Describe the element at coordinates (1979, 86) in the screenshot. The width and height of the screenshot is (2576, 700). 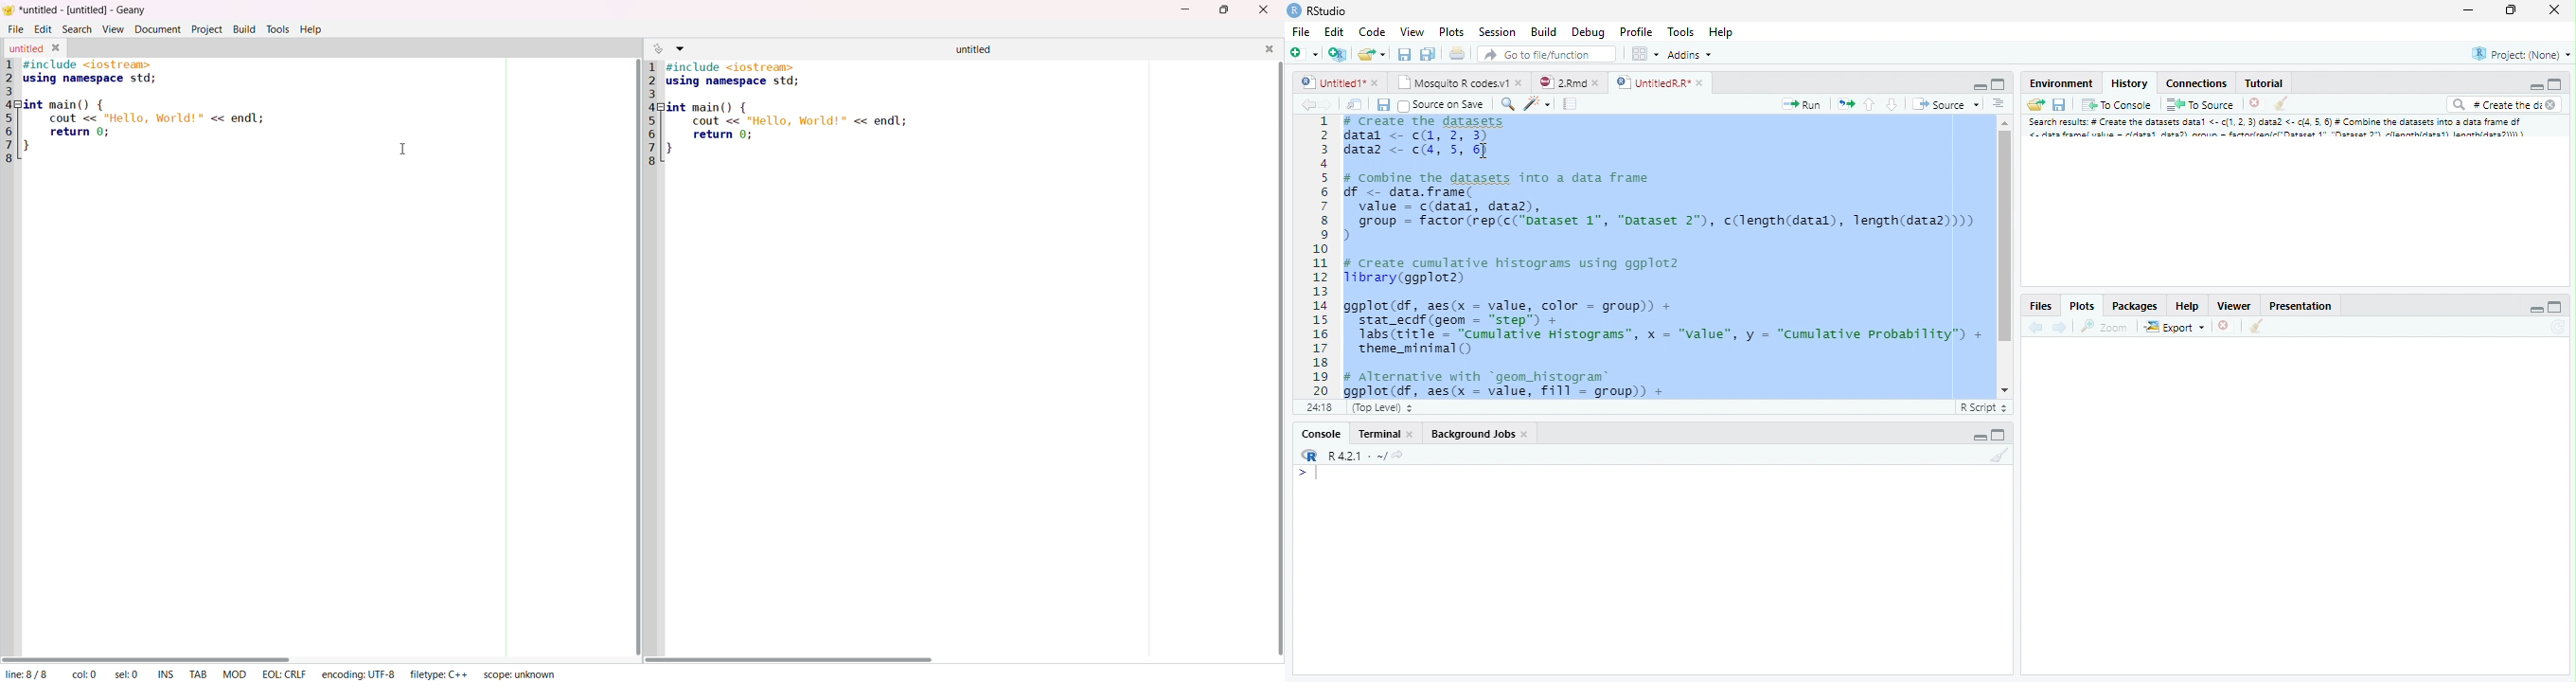
I see `Minimize` at that location.